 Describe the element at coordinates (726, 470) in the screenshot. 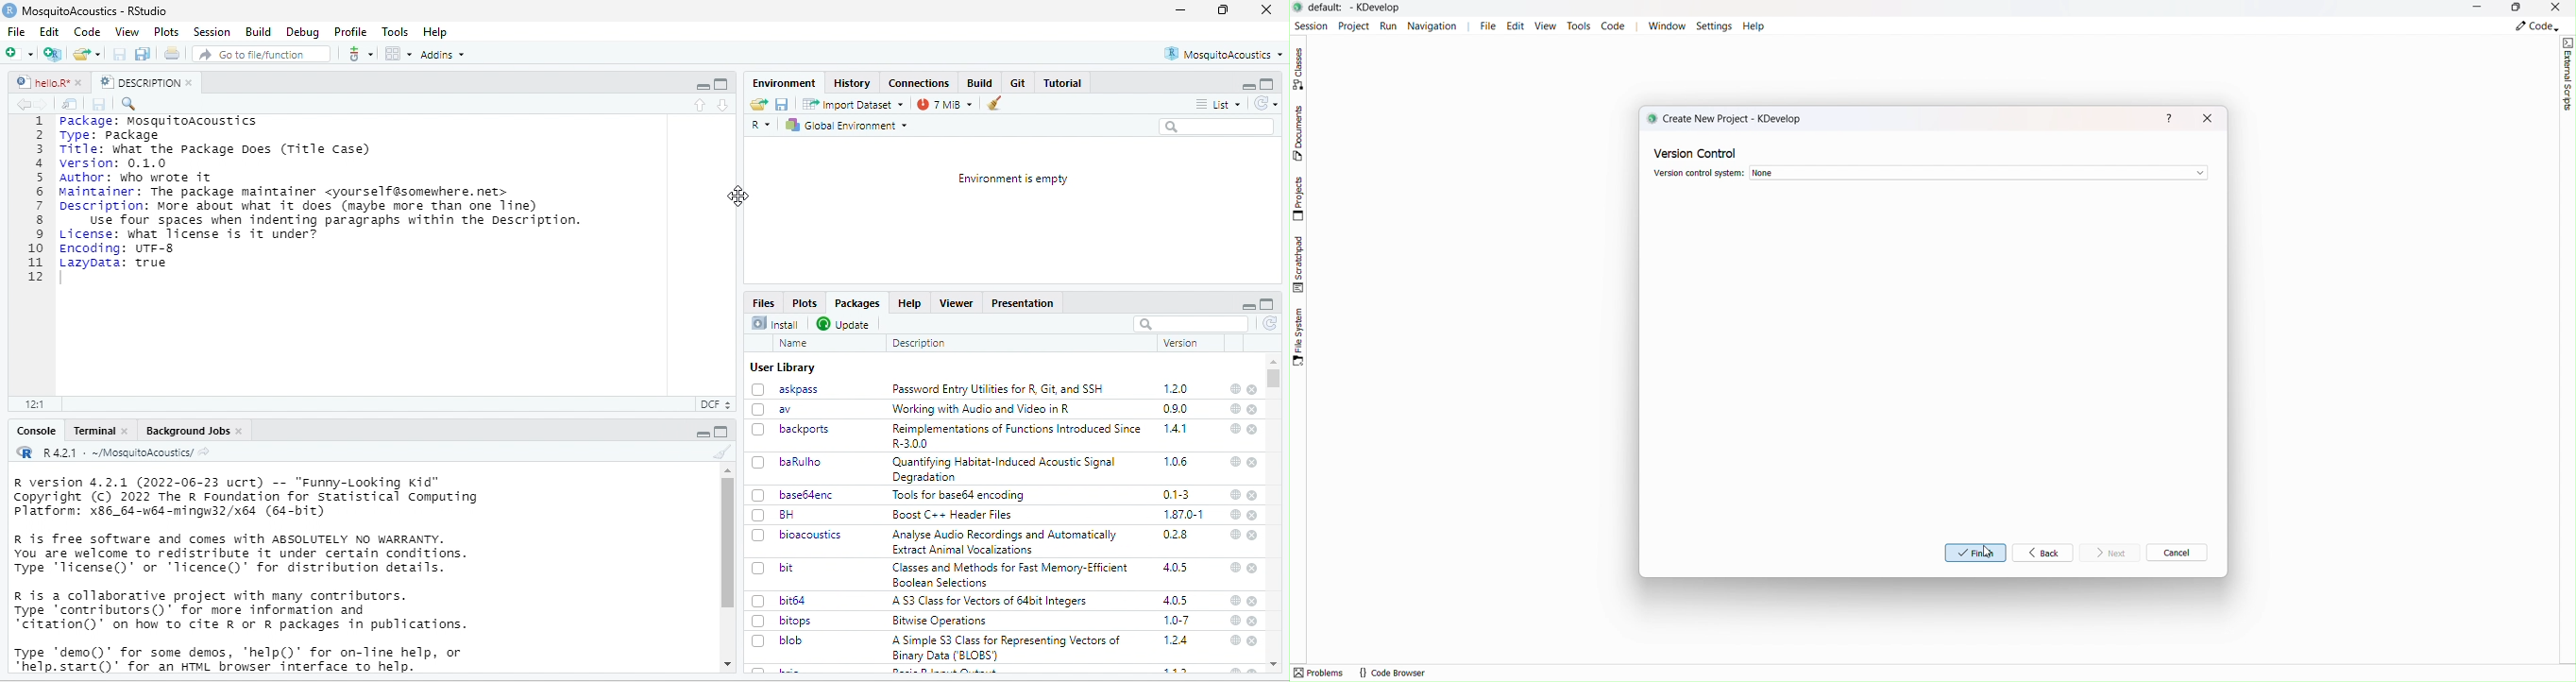

I see `scroll up` at that location.